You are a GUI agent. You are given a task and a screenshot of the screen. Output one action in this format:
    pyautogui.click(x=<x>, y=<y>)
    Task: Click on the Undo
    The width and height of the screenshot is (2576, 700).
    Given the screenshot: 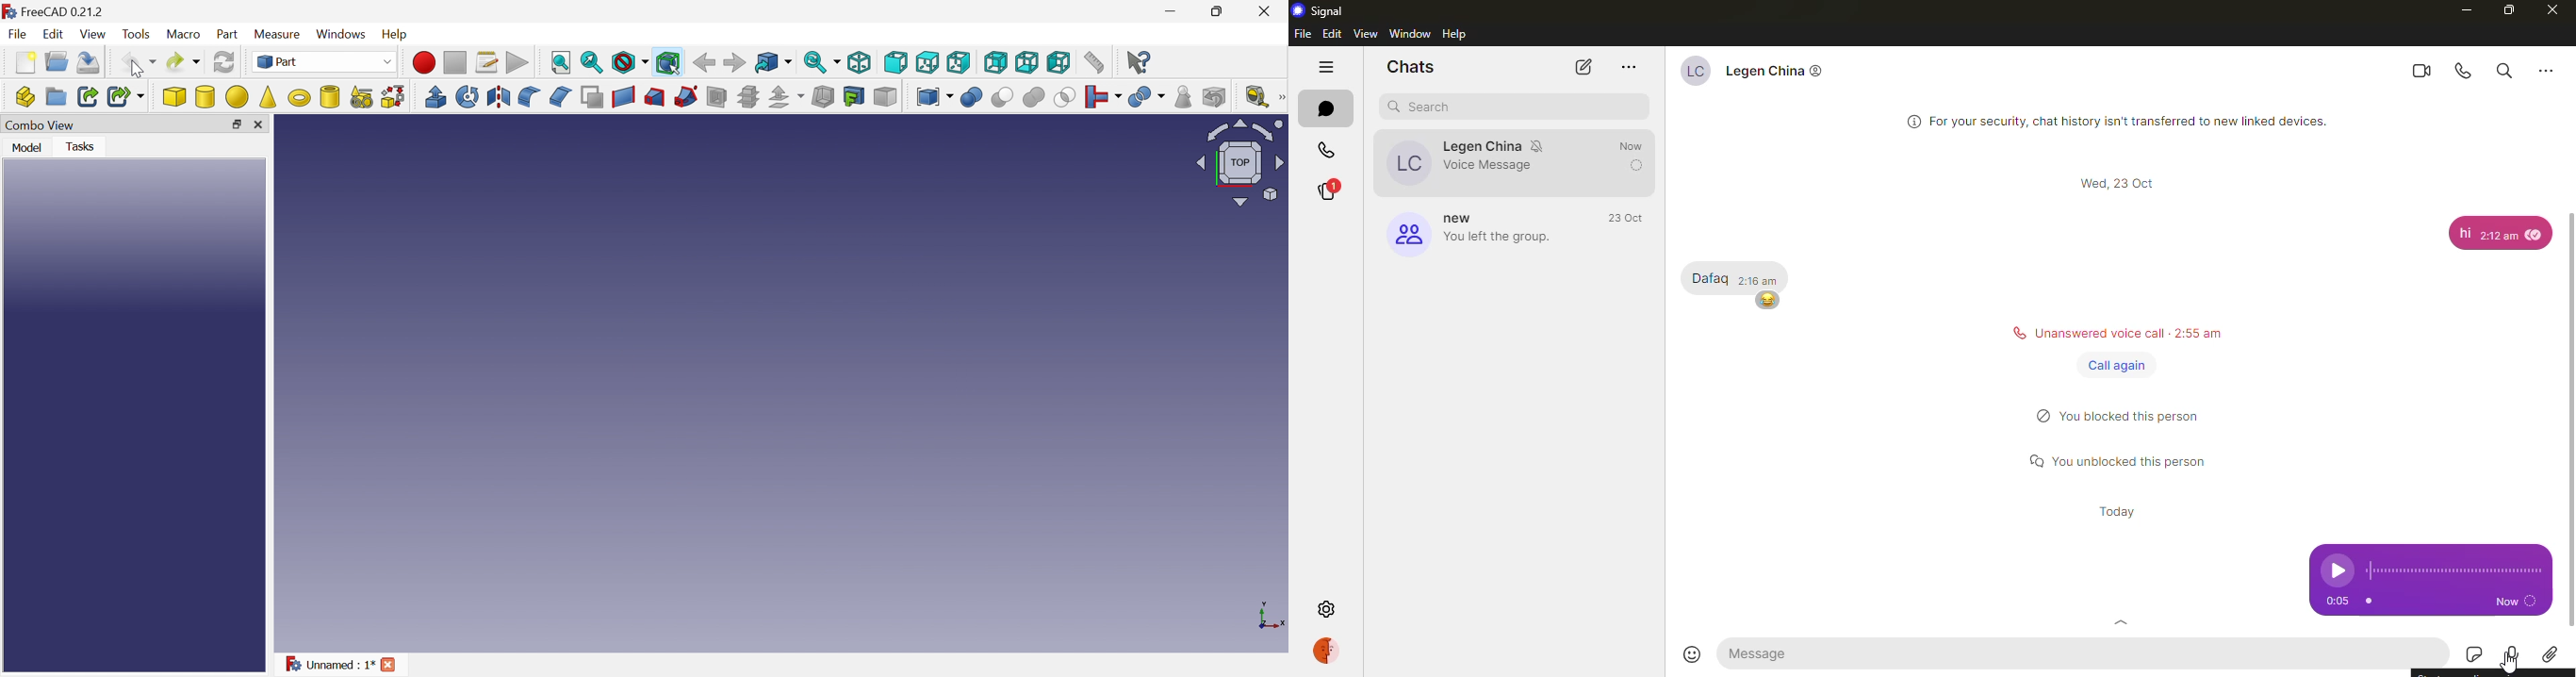 What is the action you would take?
    pyautogui.click(x=139, y=63)
    